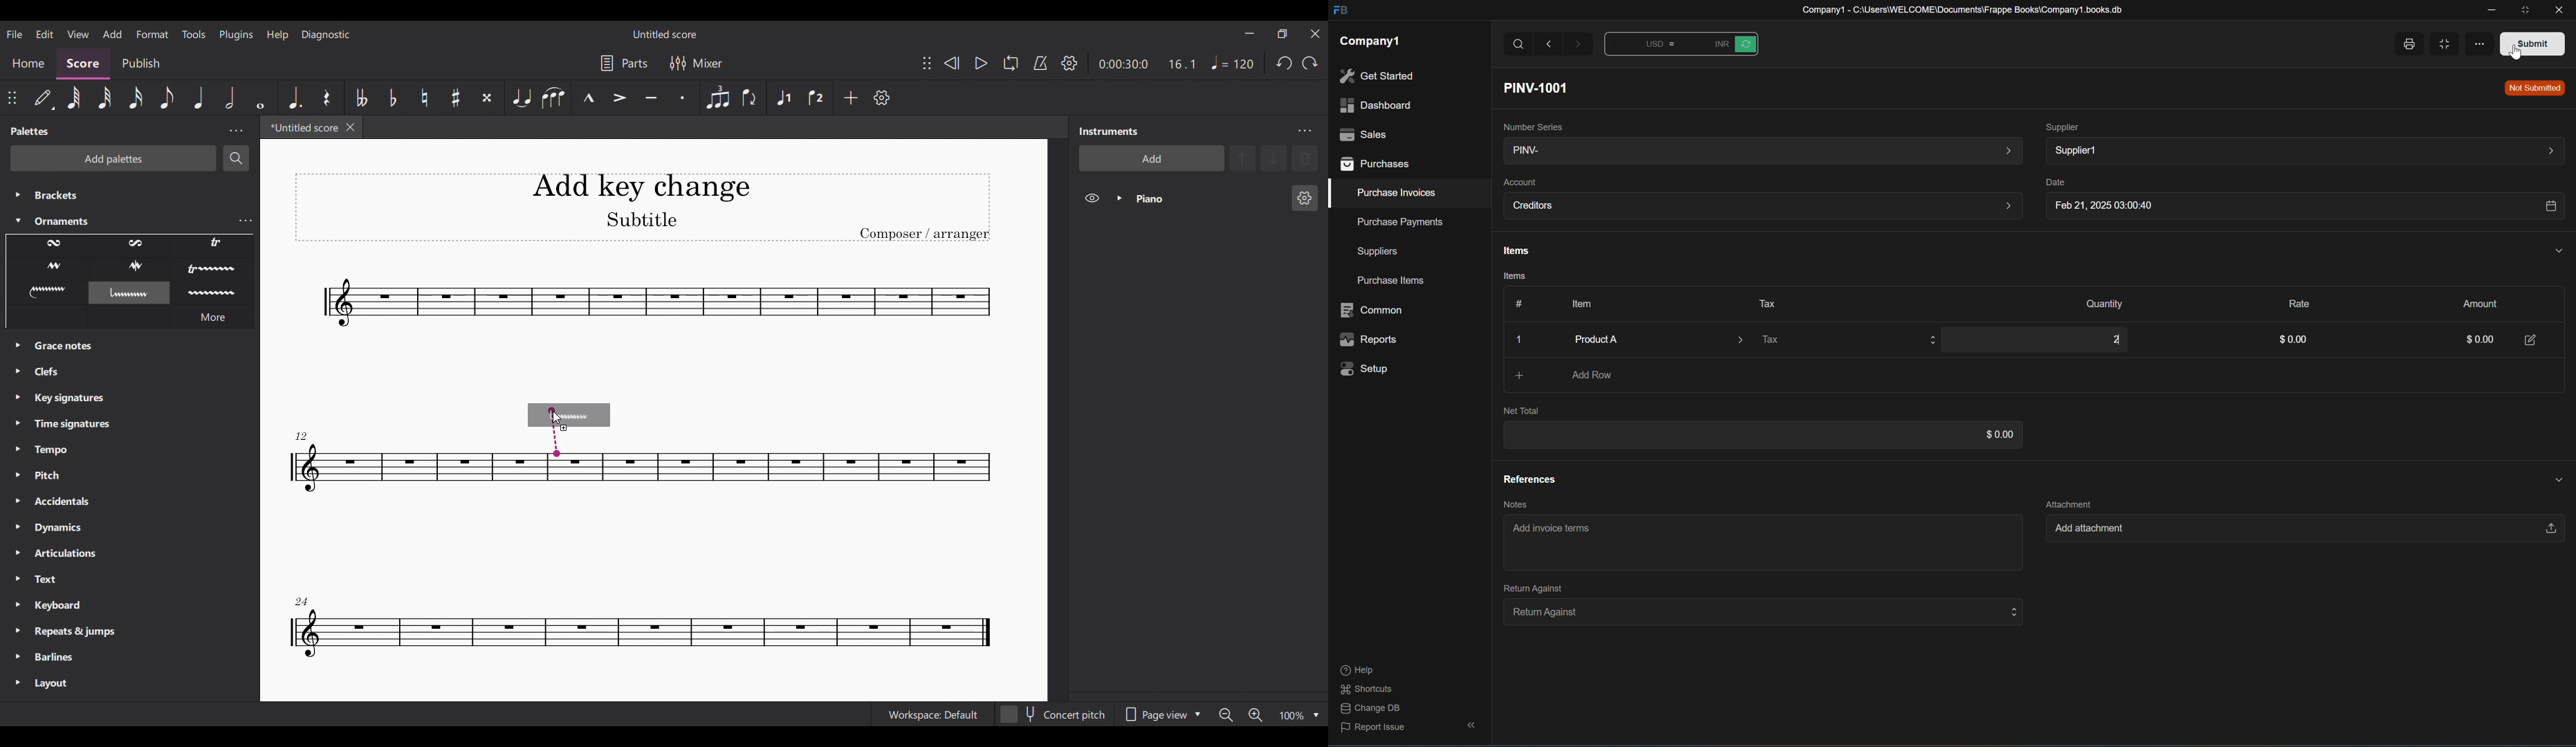 The image size is (2576, 756). Describe the element at coordinates (1011, 63) in the screenshot. I see `Loop playback` at that location.